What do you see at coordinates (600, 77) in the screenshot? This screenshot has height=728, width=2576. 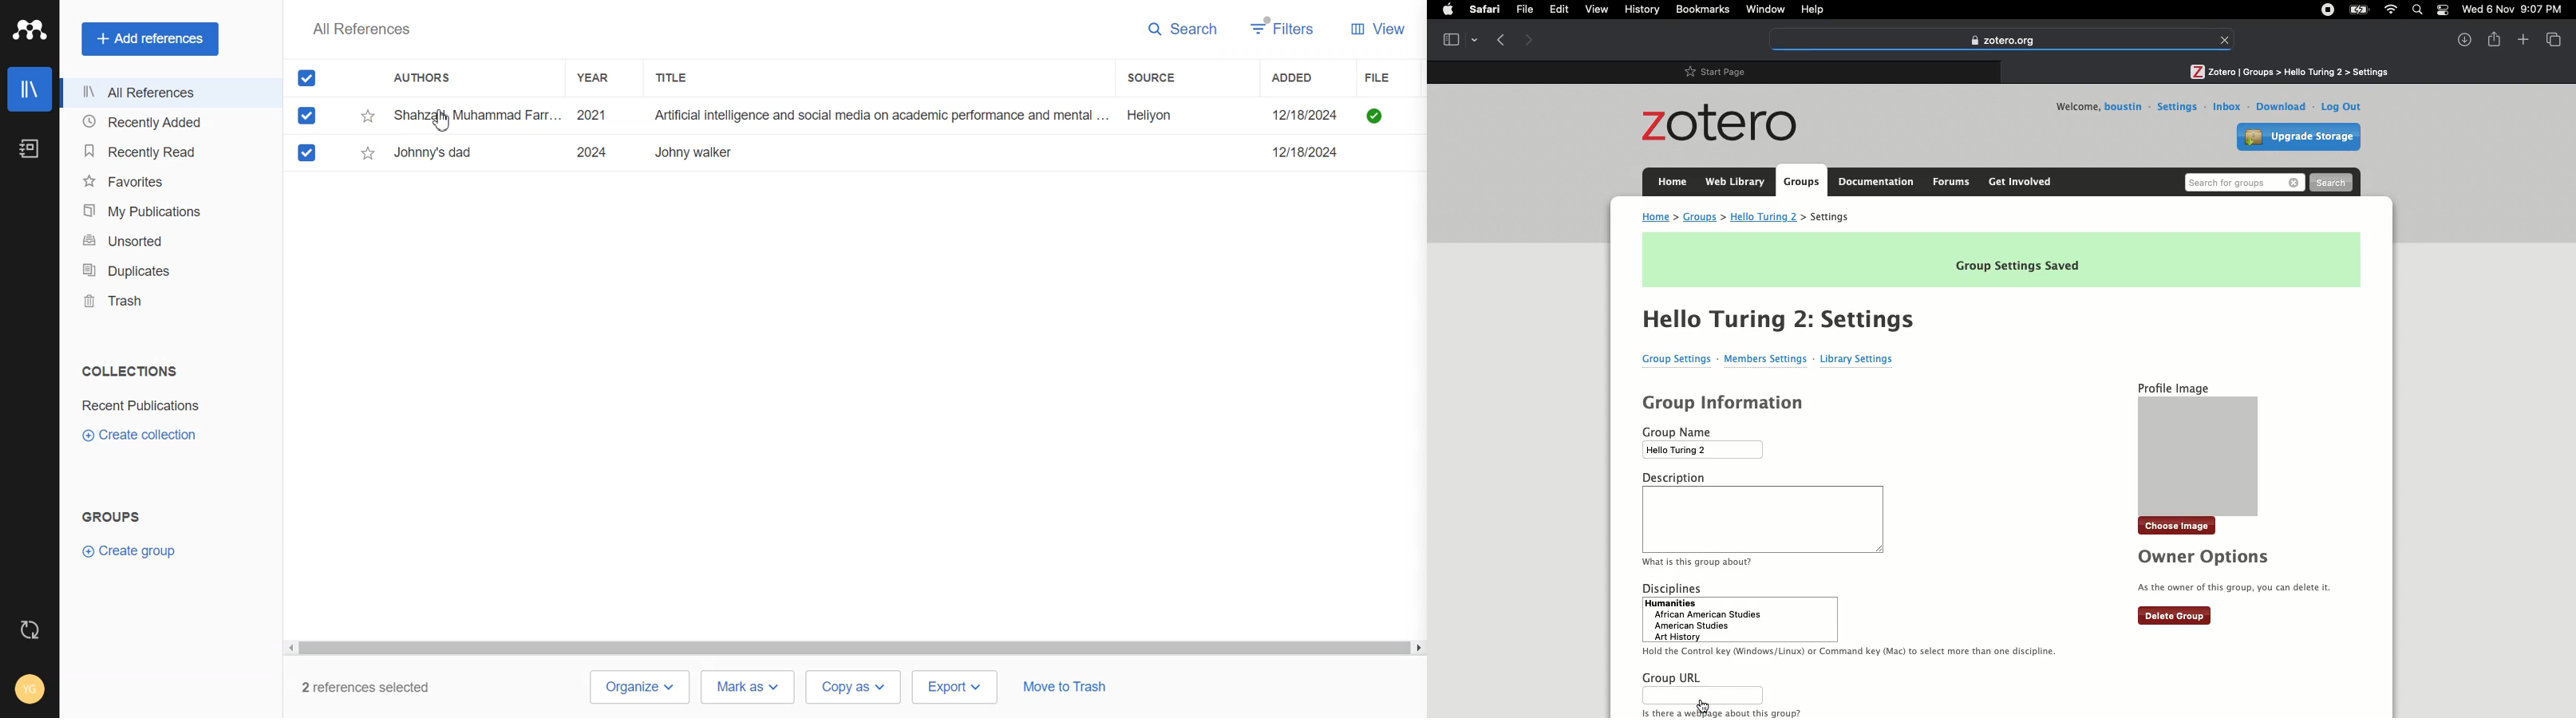 I see `Year` at bounding box center [600, 77].